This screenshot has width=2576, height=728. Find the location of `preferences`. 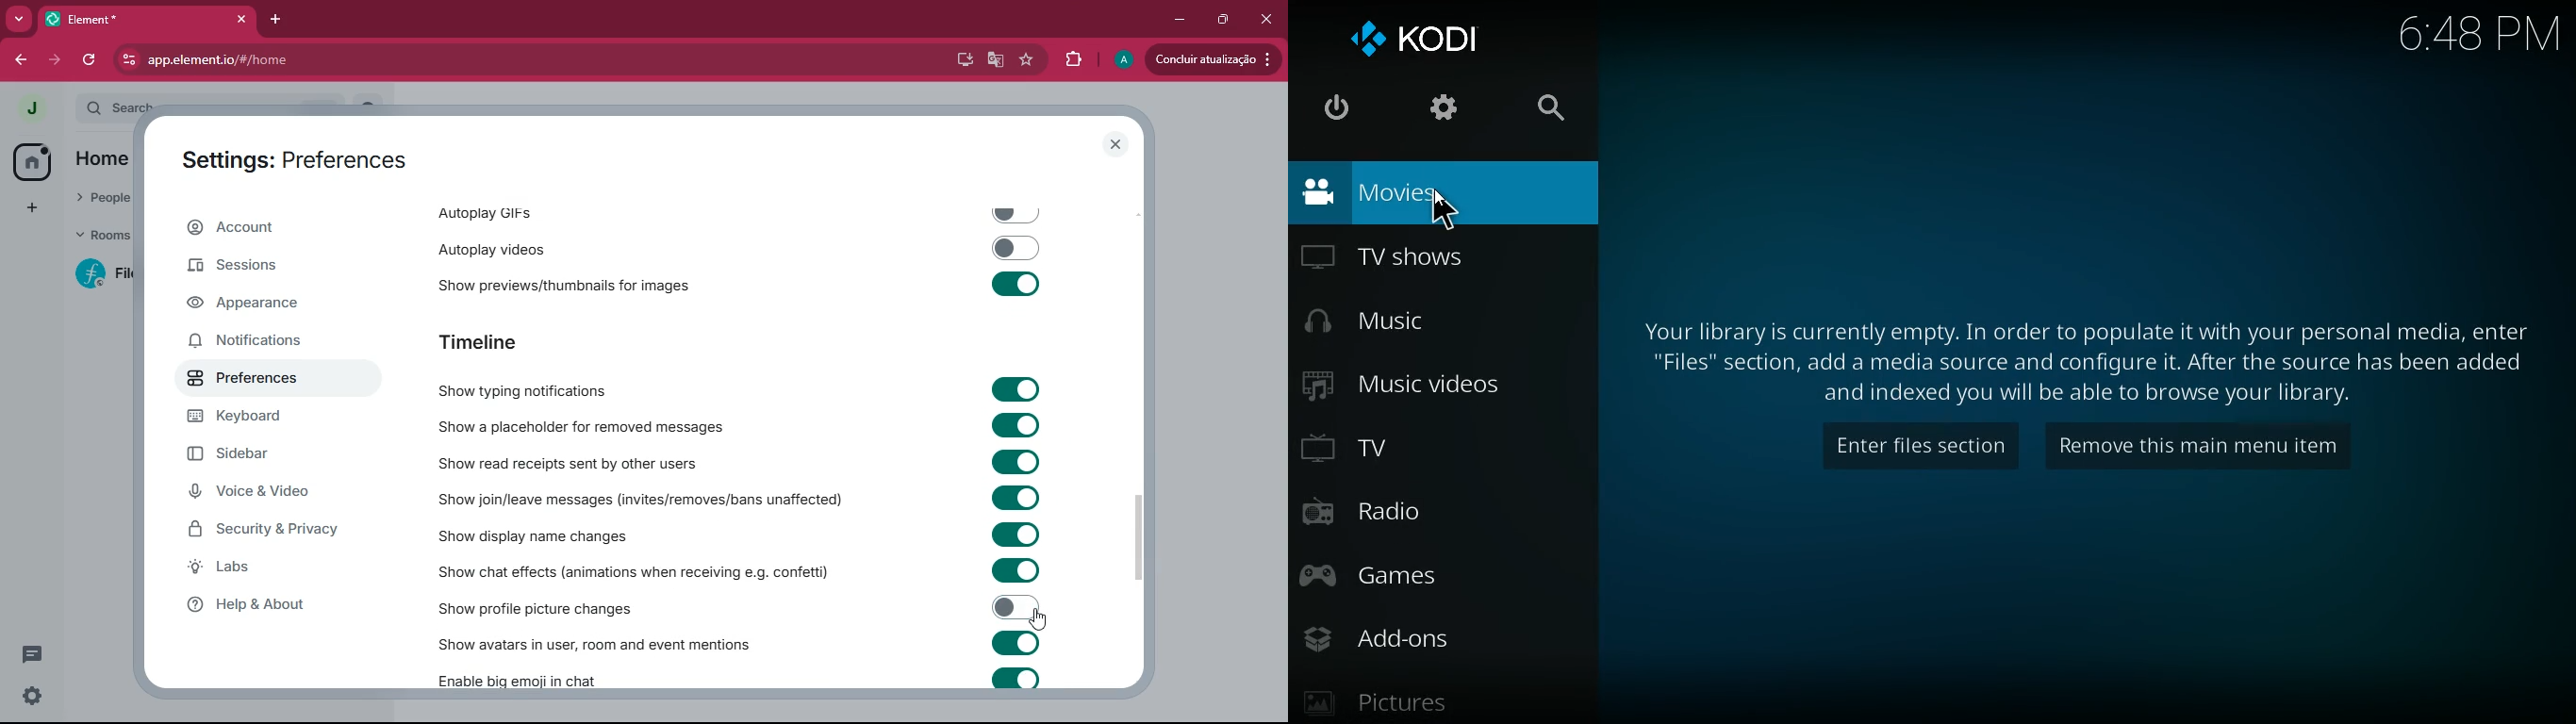

preferences is located at coordinates (263, 380).